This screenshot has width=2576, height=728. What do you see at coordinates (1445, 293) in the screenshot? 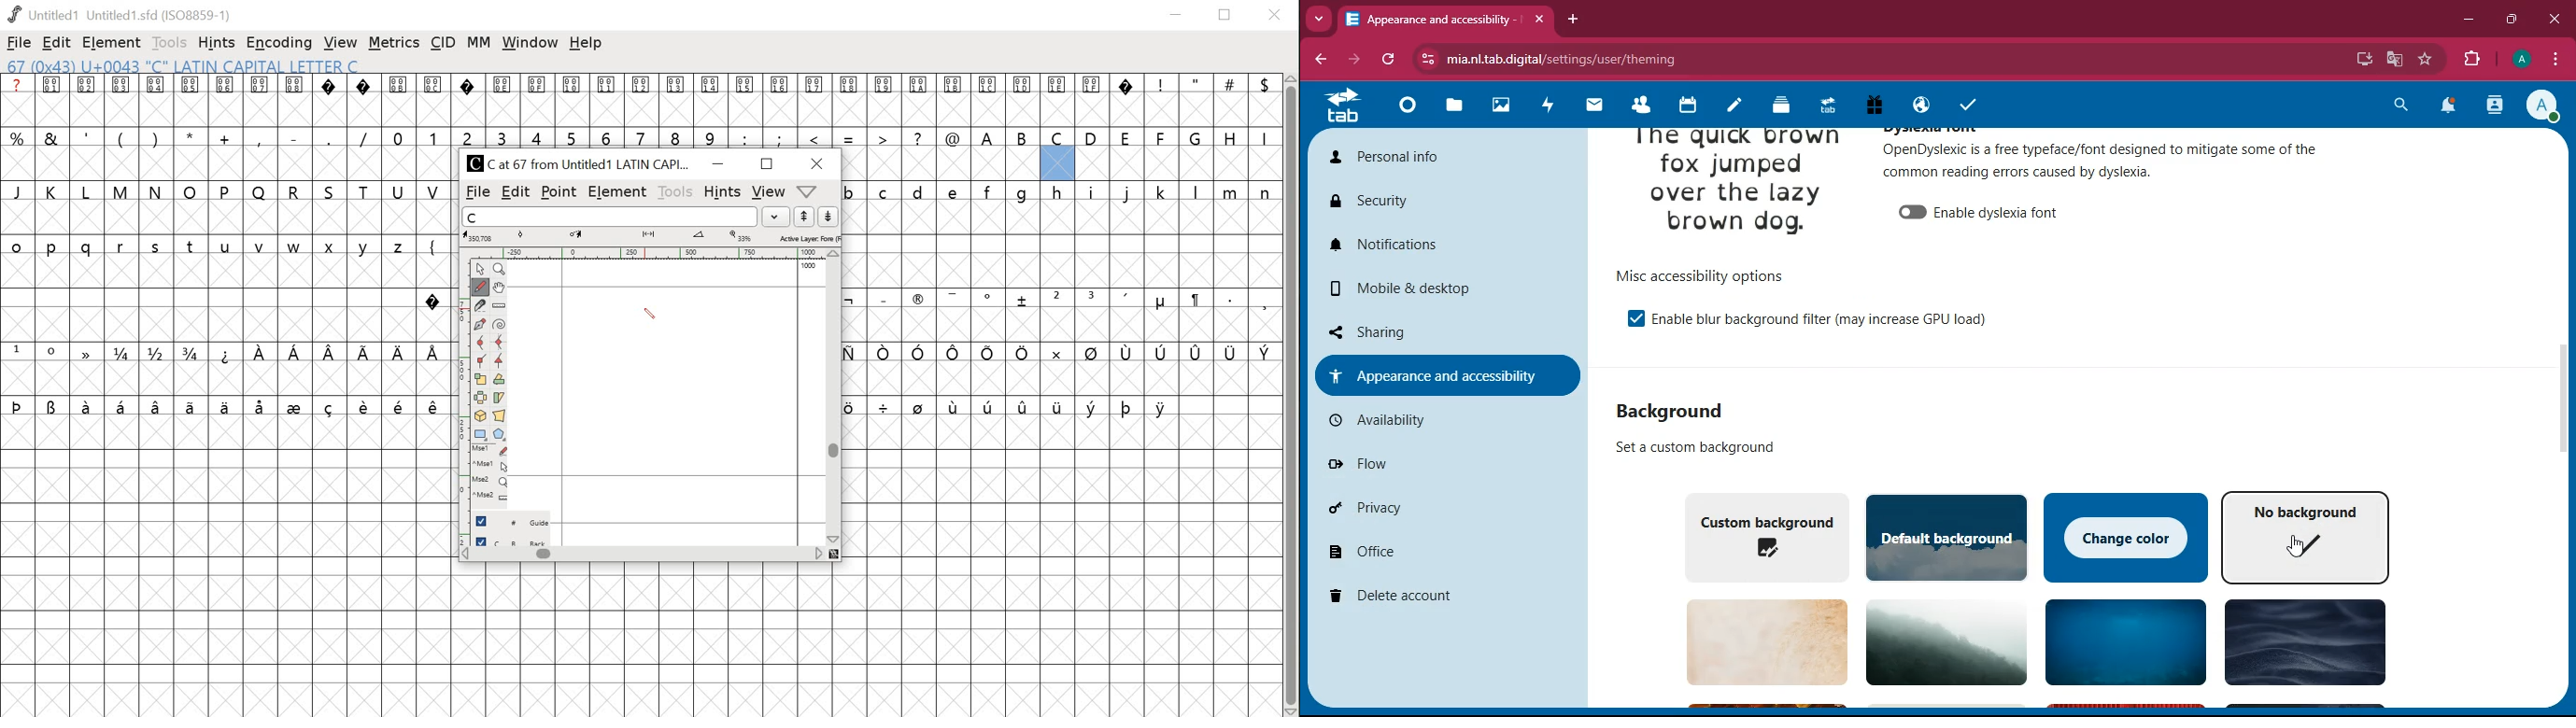
I see `mobile` at bounding box center [1445, 293].